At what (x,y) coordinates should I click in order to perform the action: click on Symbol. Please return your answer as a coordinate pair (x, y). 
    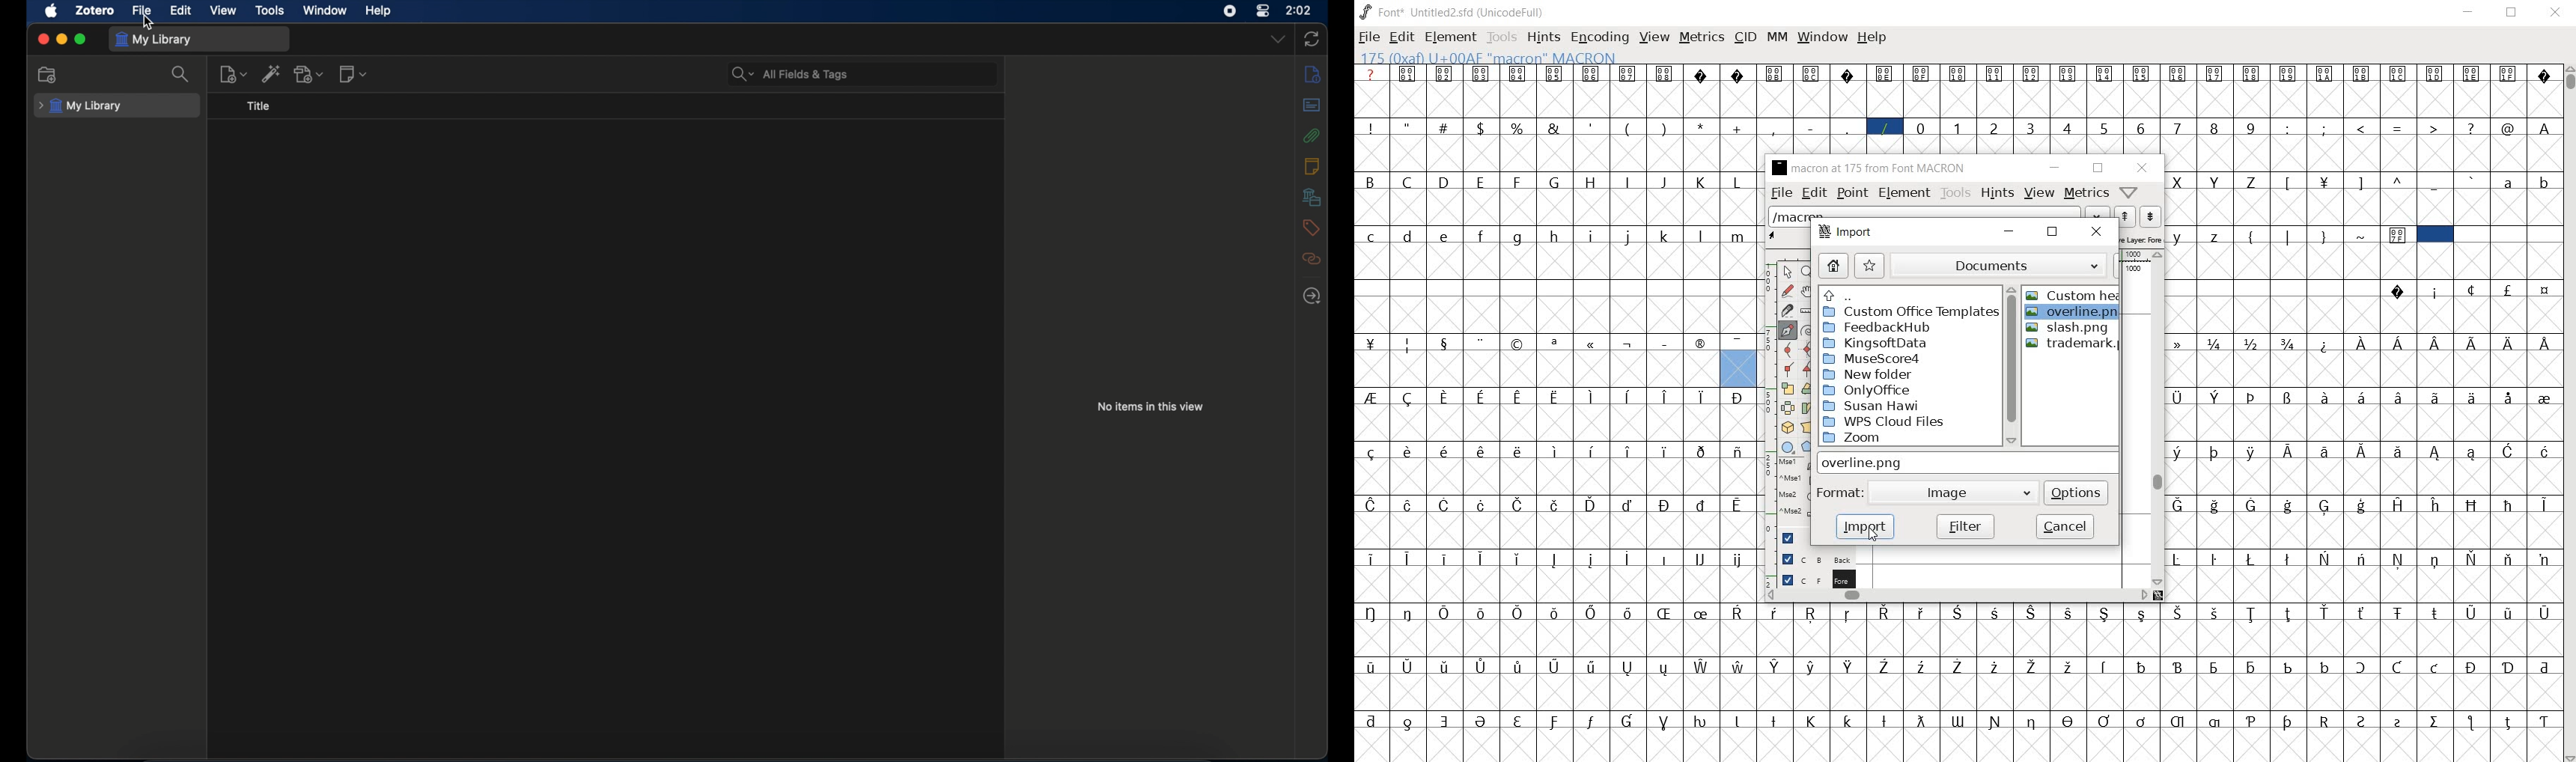
    Looking at the image, I should click on (2507, 73).